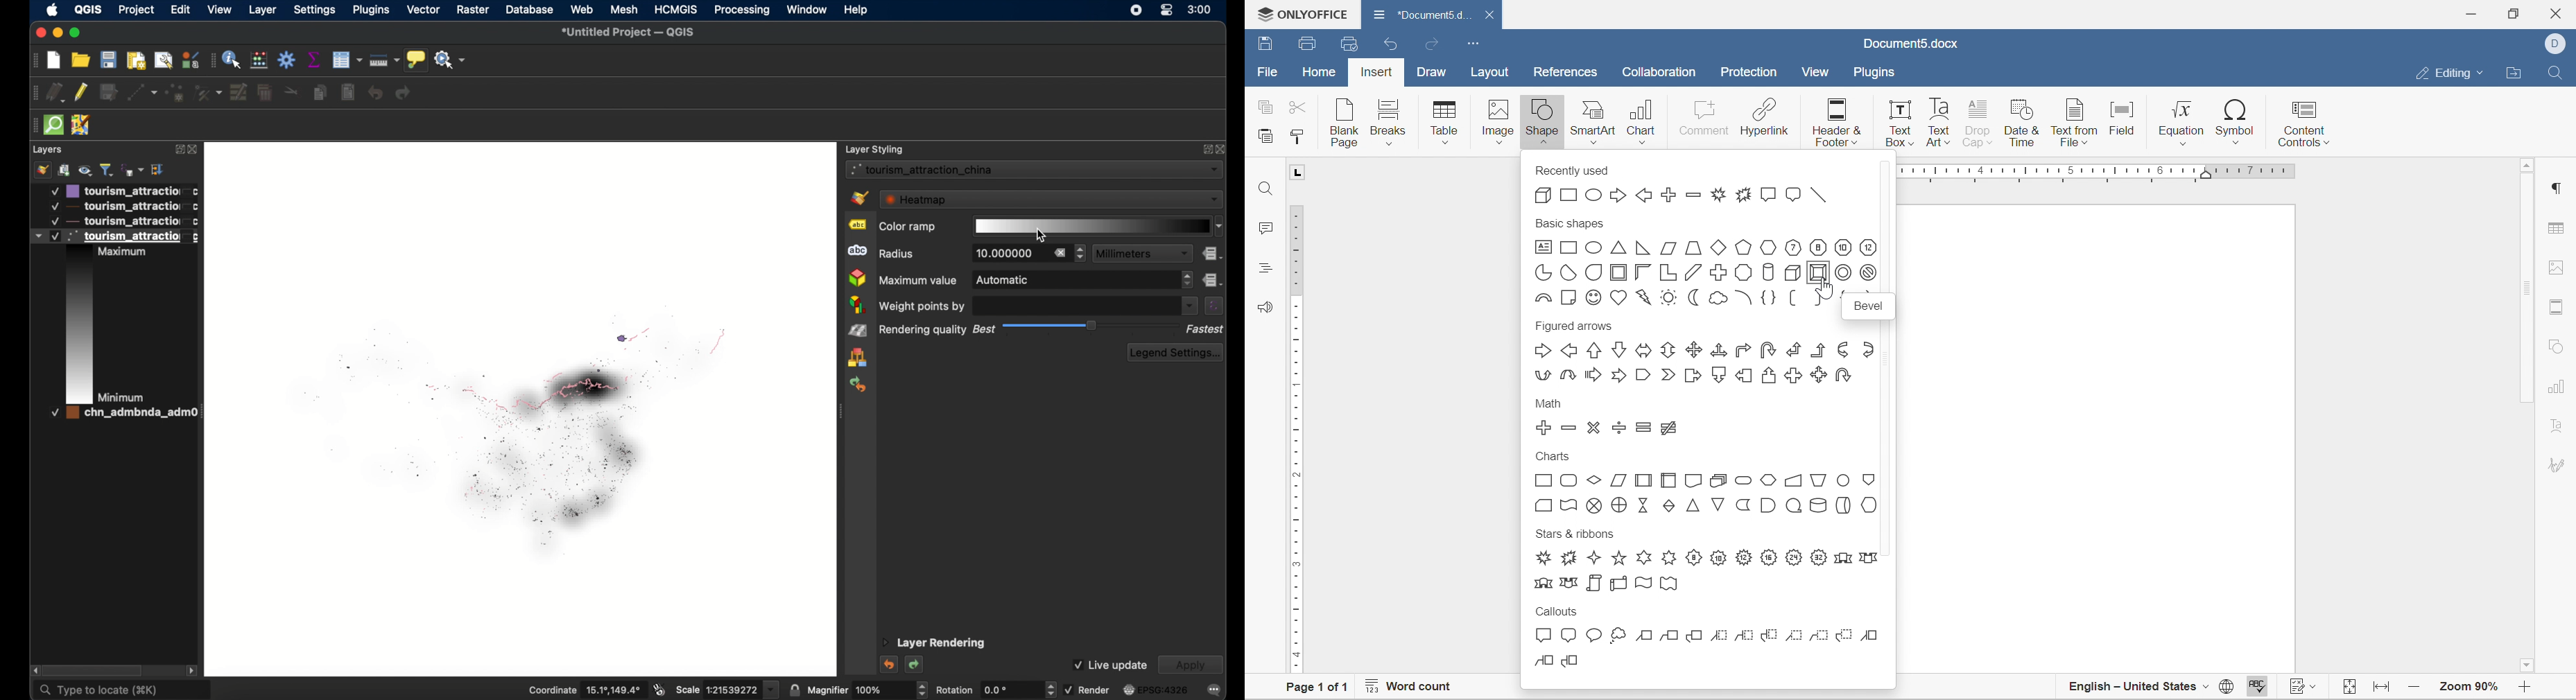 This screenshot has width=2576, height=700. I want to click on headings, so click(1266, 268).